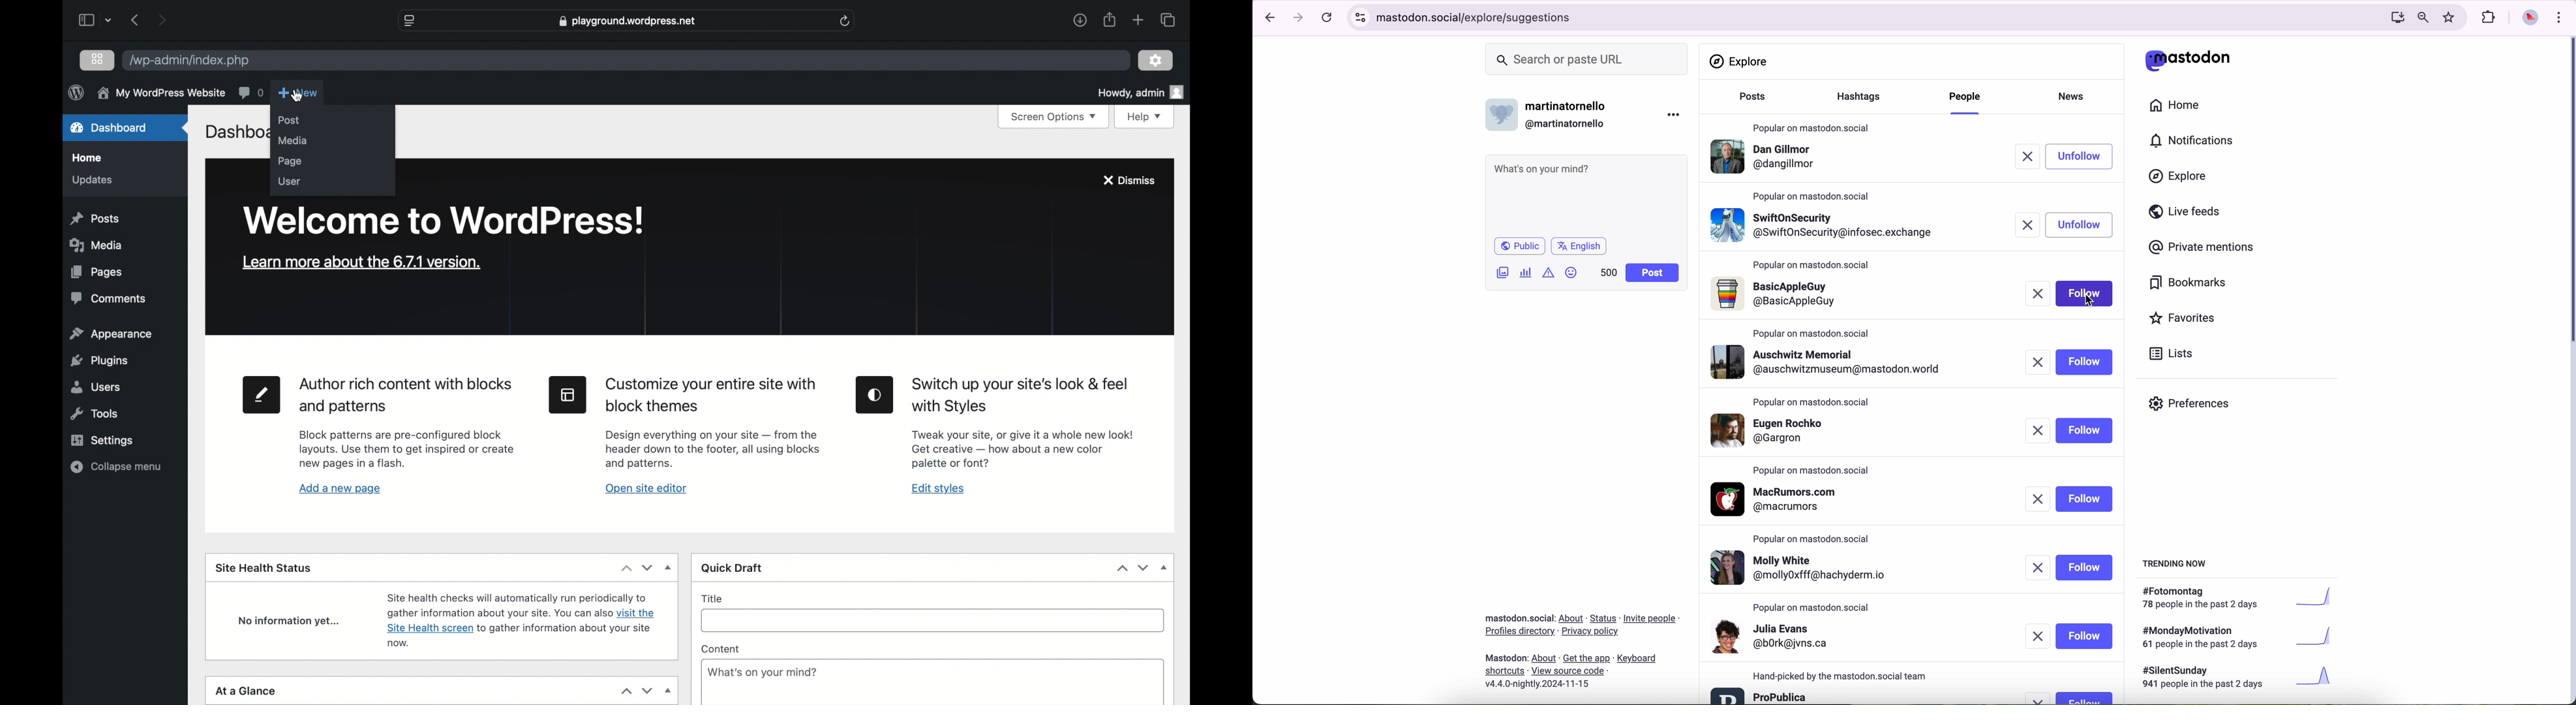 The height and width of the screenshot is (728, 2576). I want to click on remove, so click(2038, 499).